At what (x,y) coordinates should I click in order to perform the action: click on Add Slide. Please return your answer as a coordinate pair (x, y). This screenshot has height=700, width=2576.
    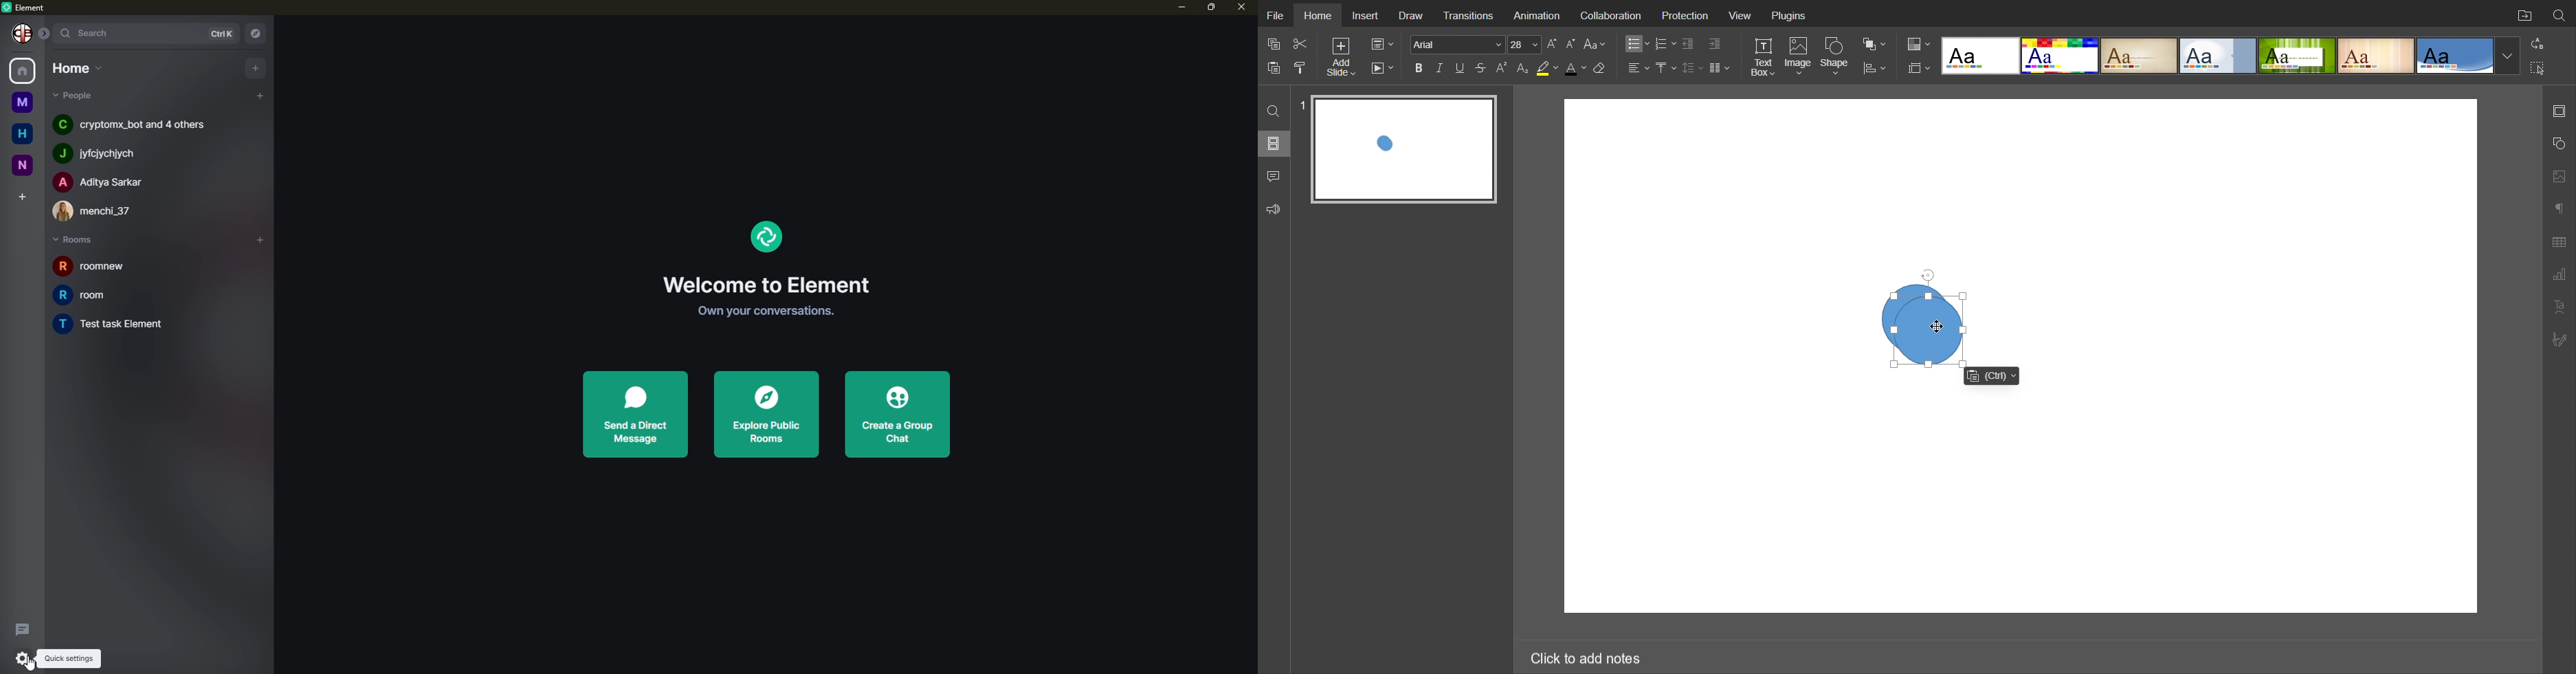
    Looking at the image, I should click on (1340, 59).